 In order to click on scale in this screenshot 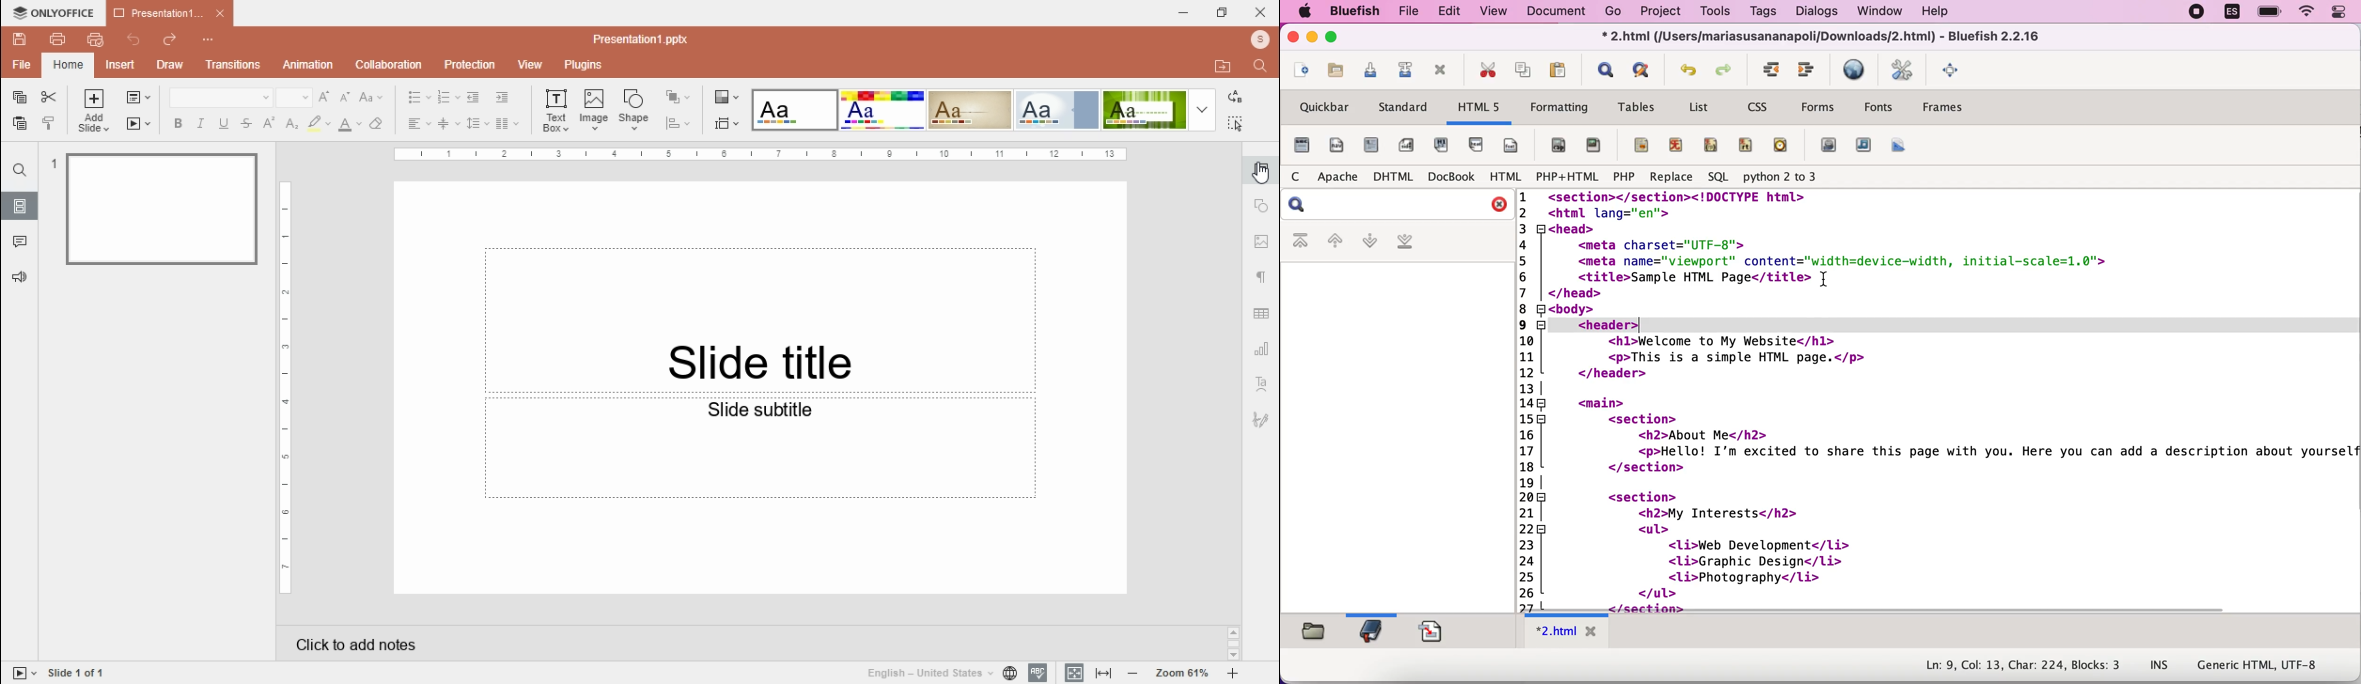, I will do `click(766, 153)`.